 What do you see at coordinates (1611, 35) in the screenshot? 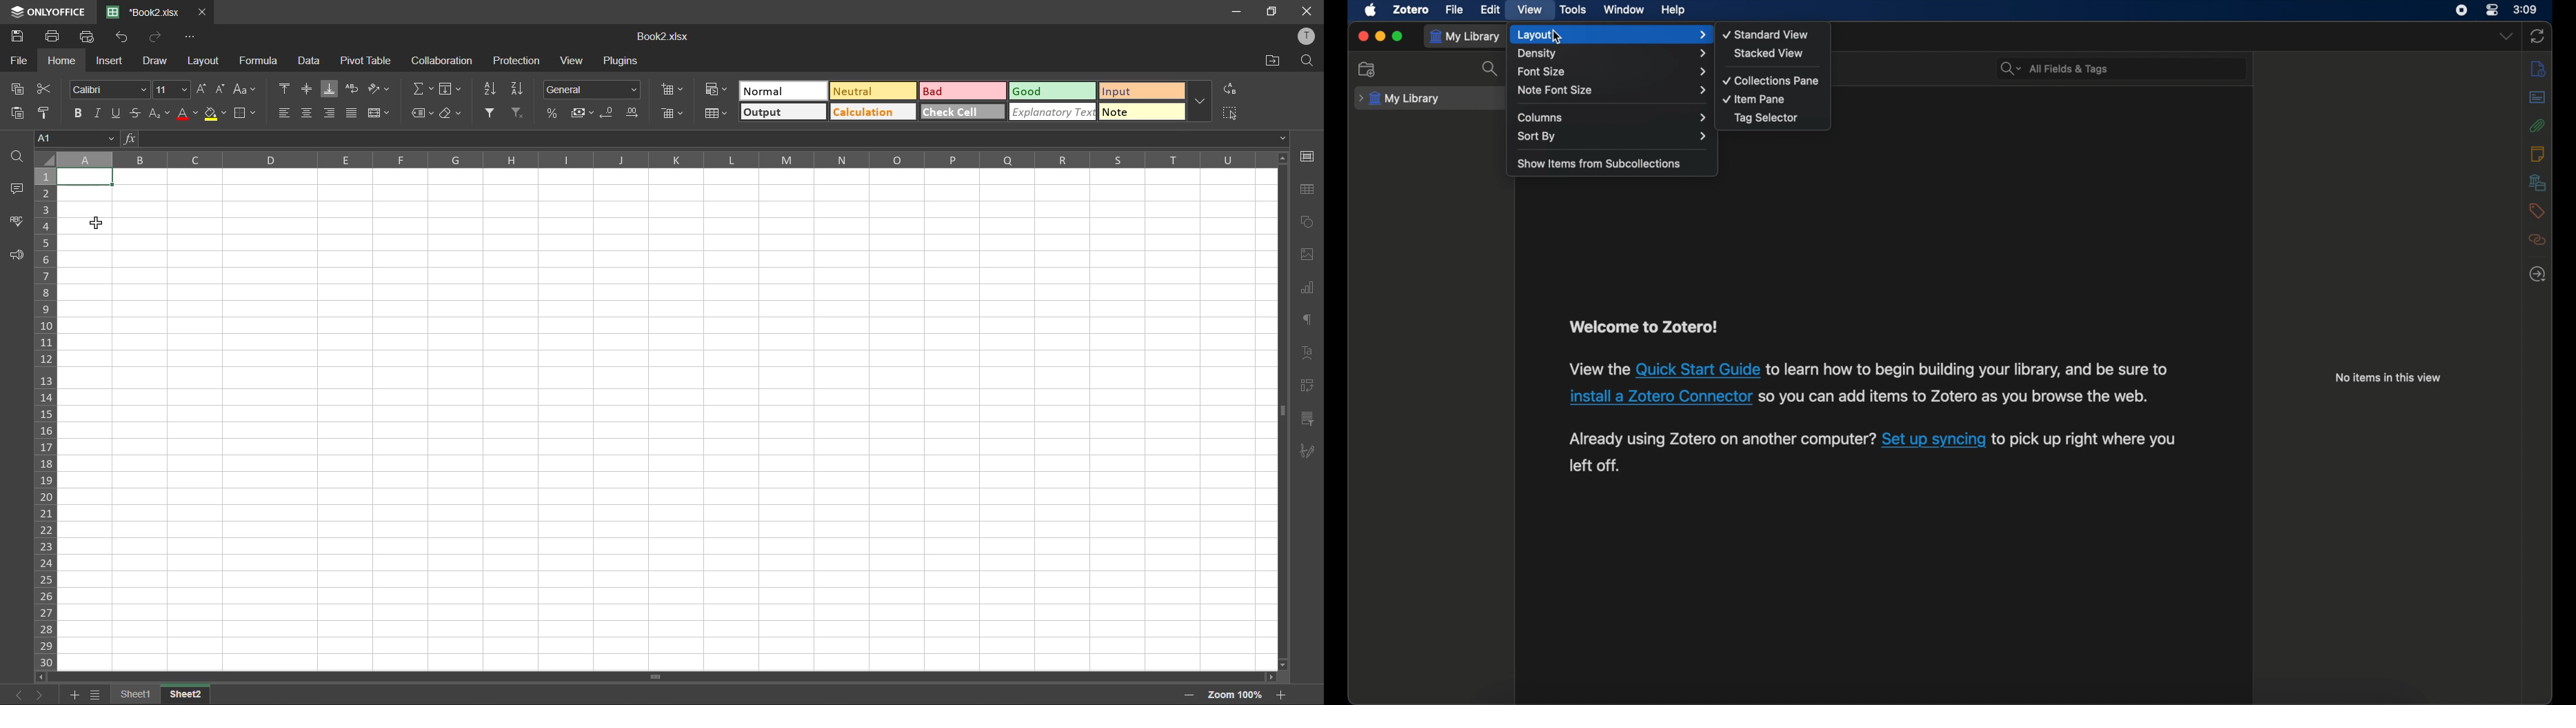
I see `layout ` at bounding box center [1611, 35].